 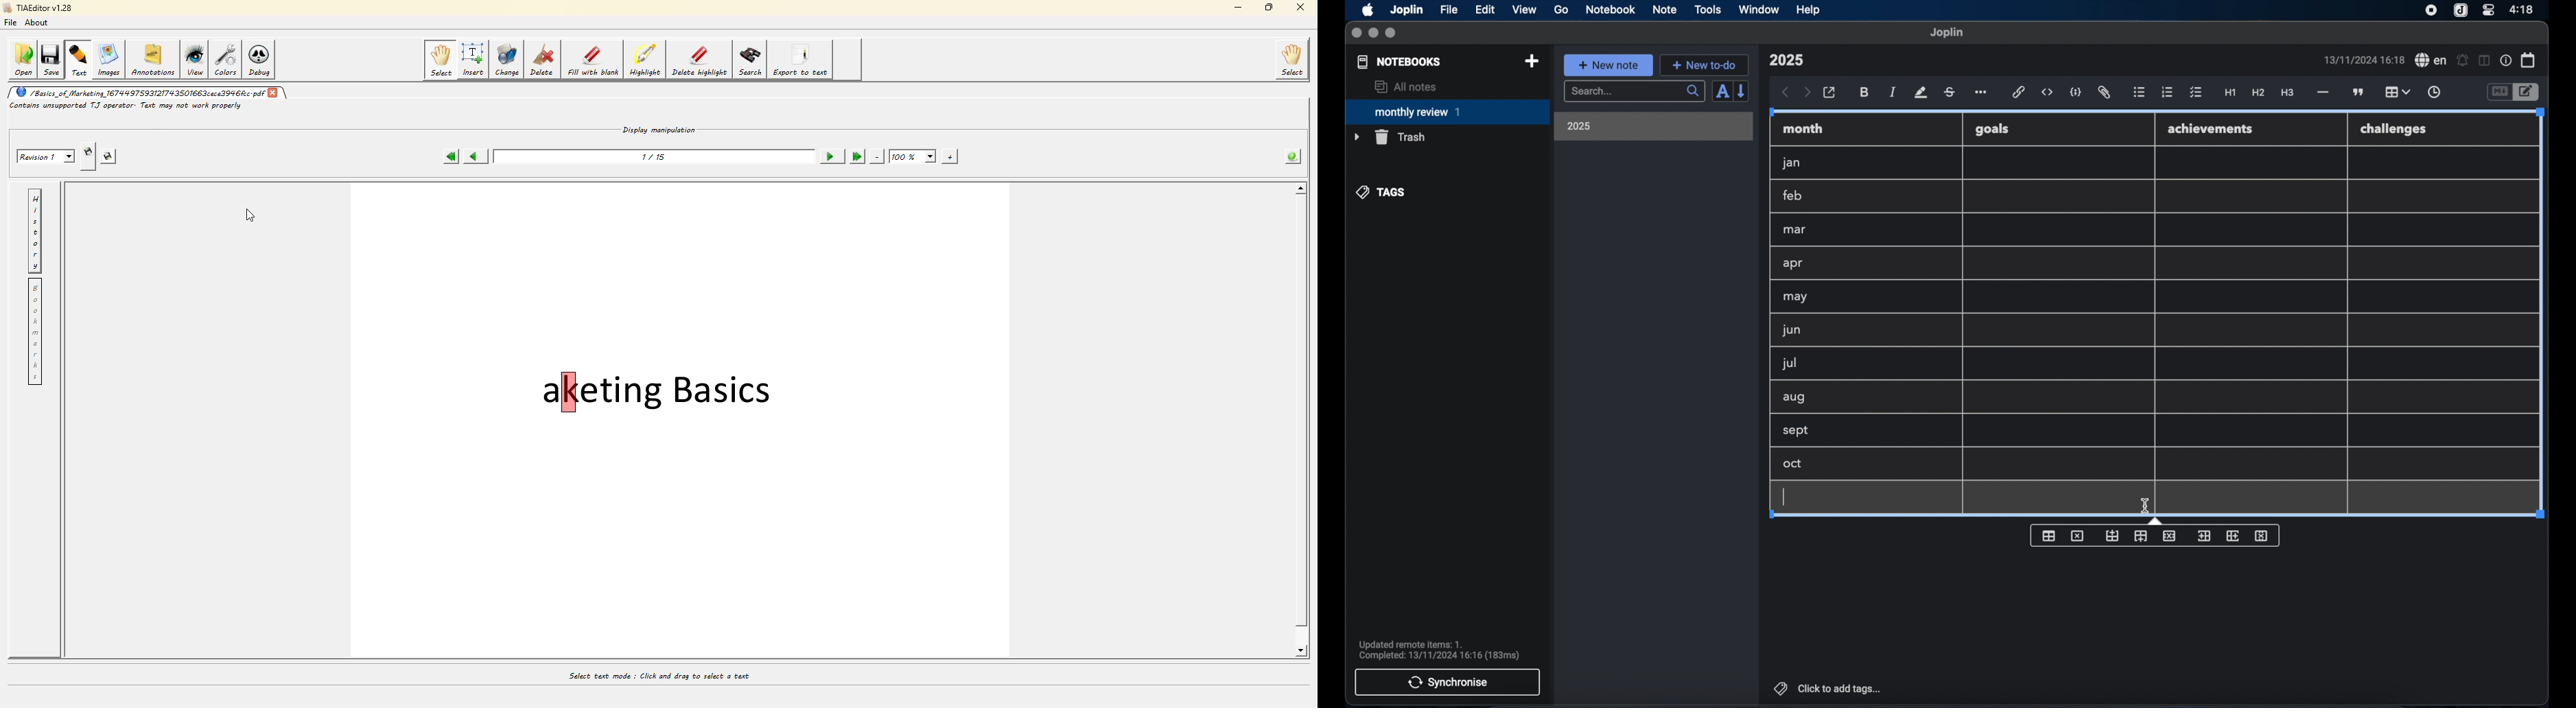 I want to click on horizontal rule, so click(x=2322, y=92).